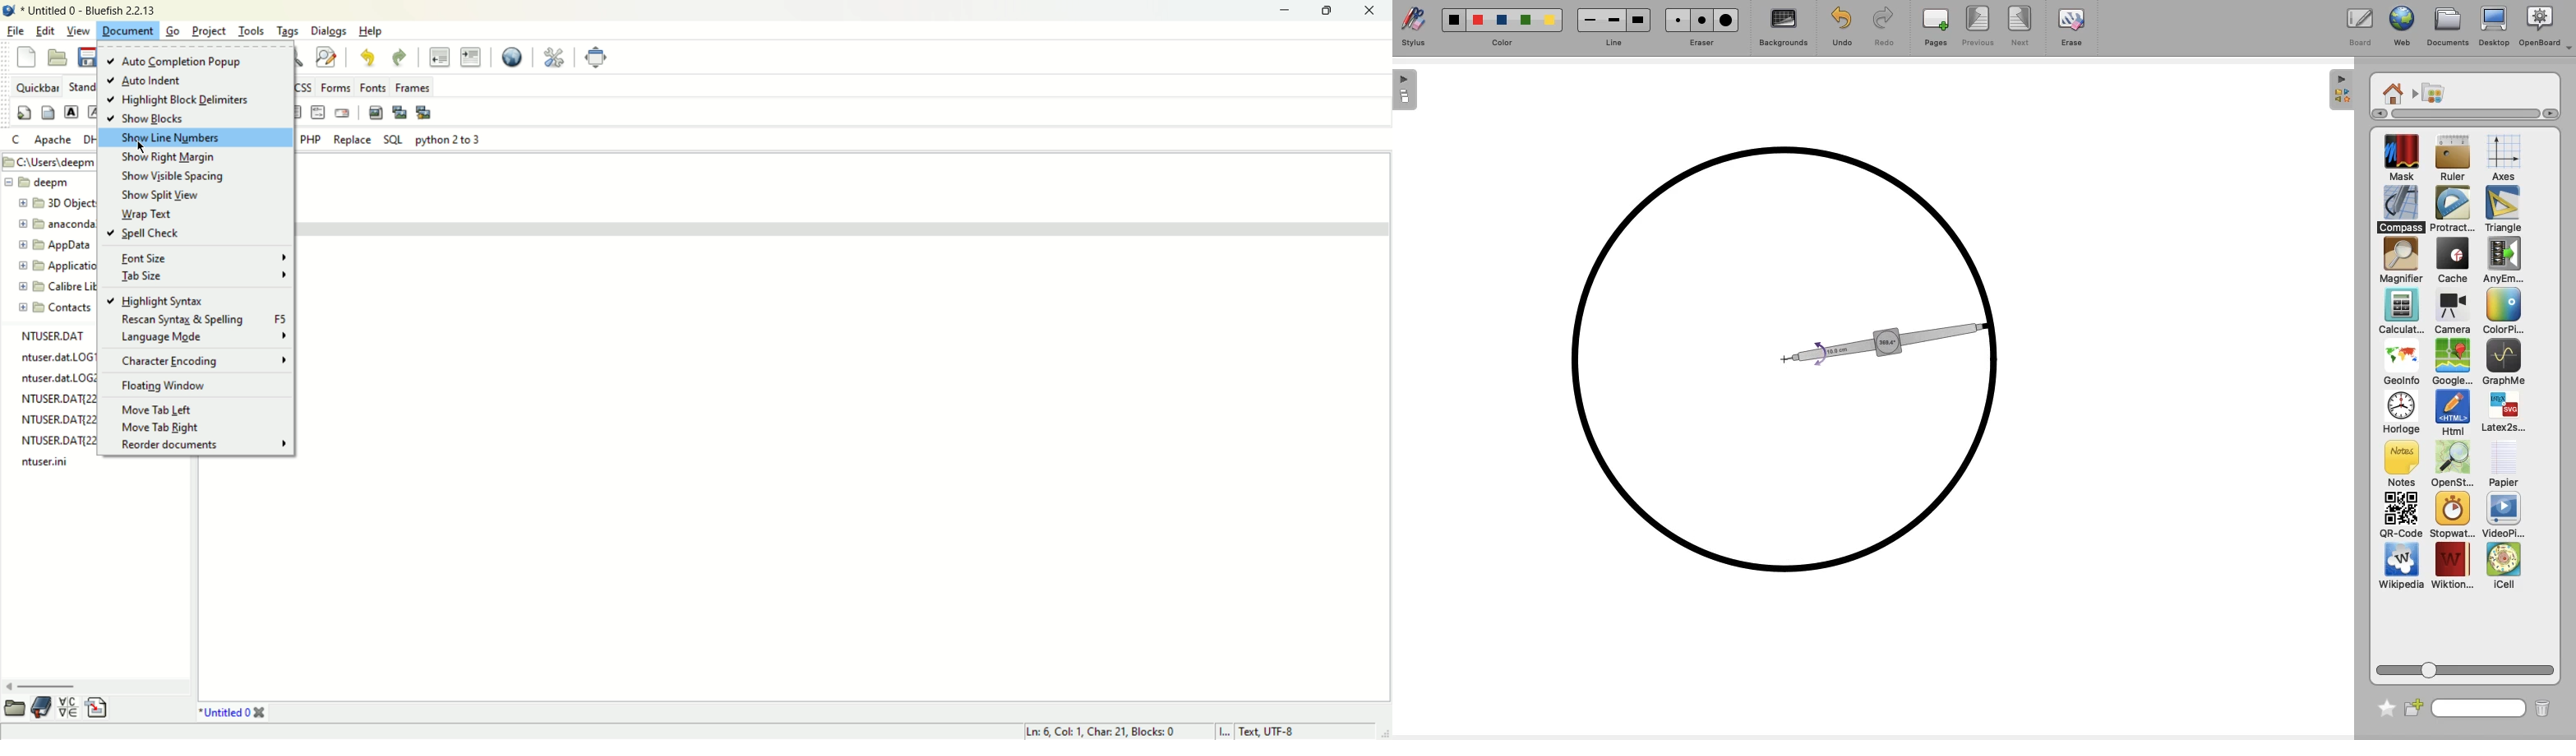 The width and height of the screenshot is (2576, 756). Describe the element at coordinates (49, 161) in the screenshot. I see `Folder path` at that location.